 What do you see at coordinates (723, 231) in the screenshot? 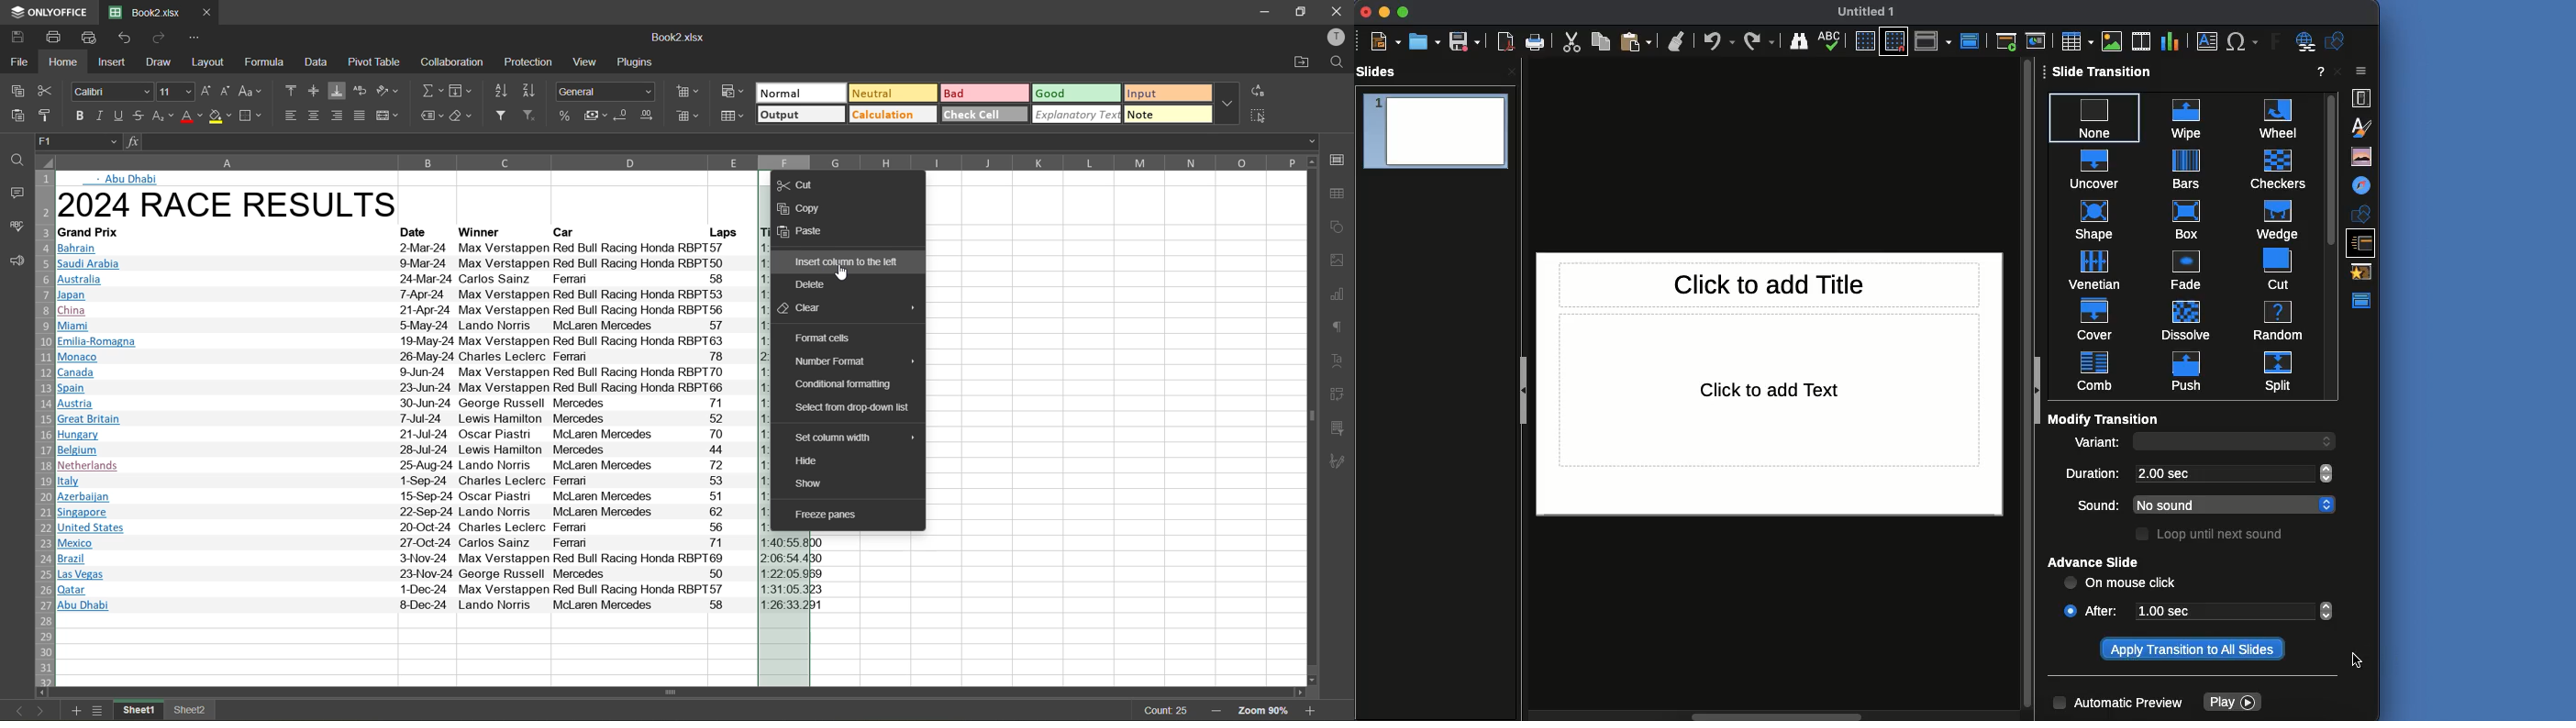
I see `Laps` at bounding box center [723, 231].